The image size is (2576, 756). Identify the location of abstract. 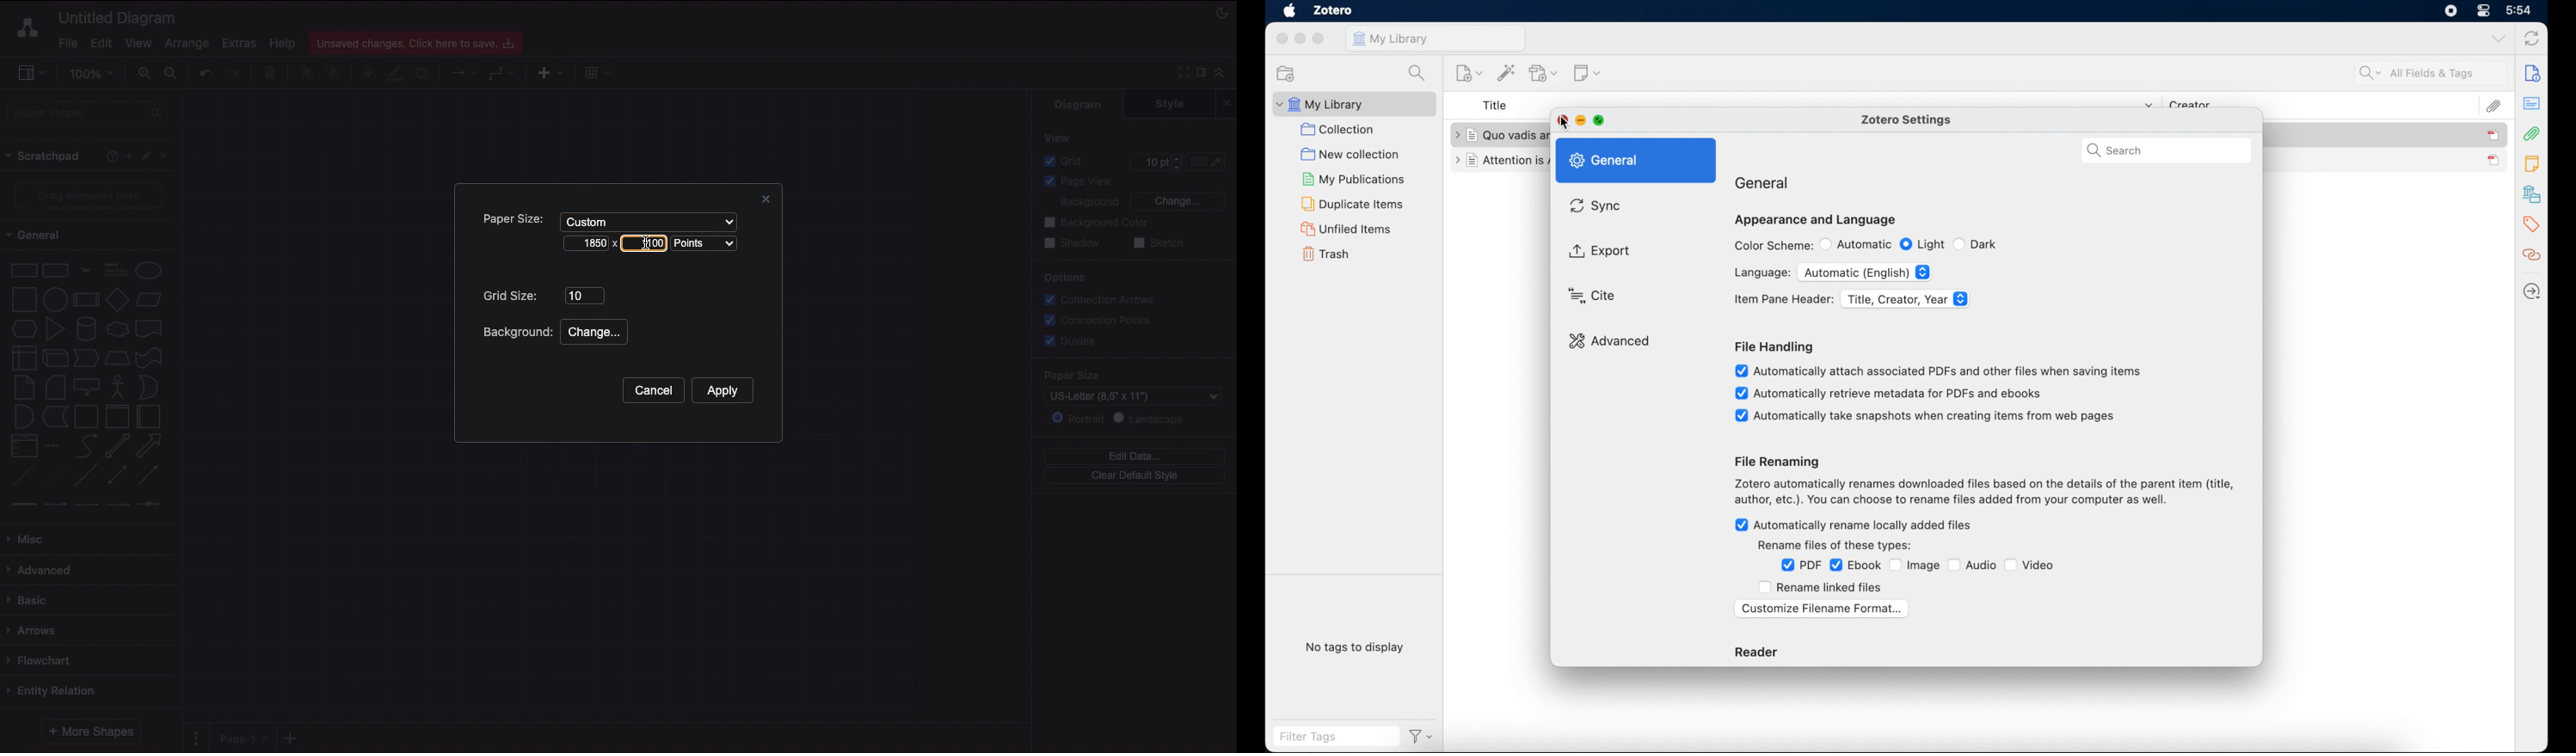
(2532, 103).